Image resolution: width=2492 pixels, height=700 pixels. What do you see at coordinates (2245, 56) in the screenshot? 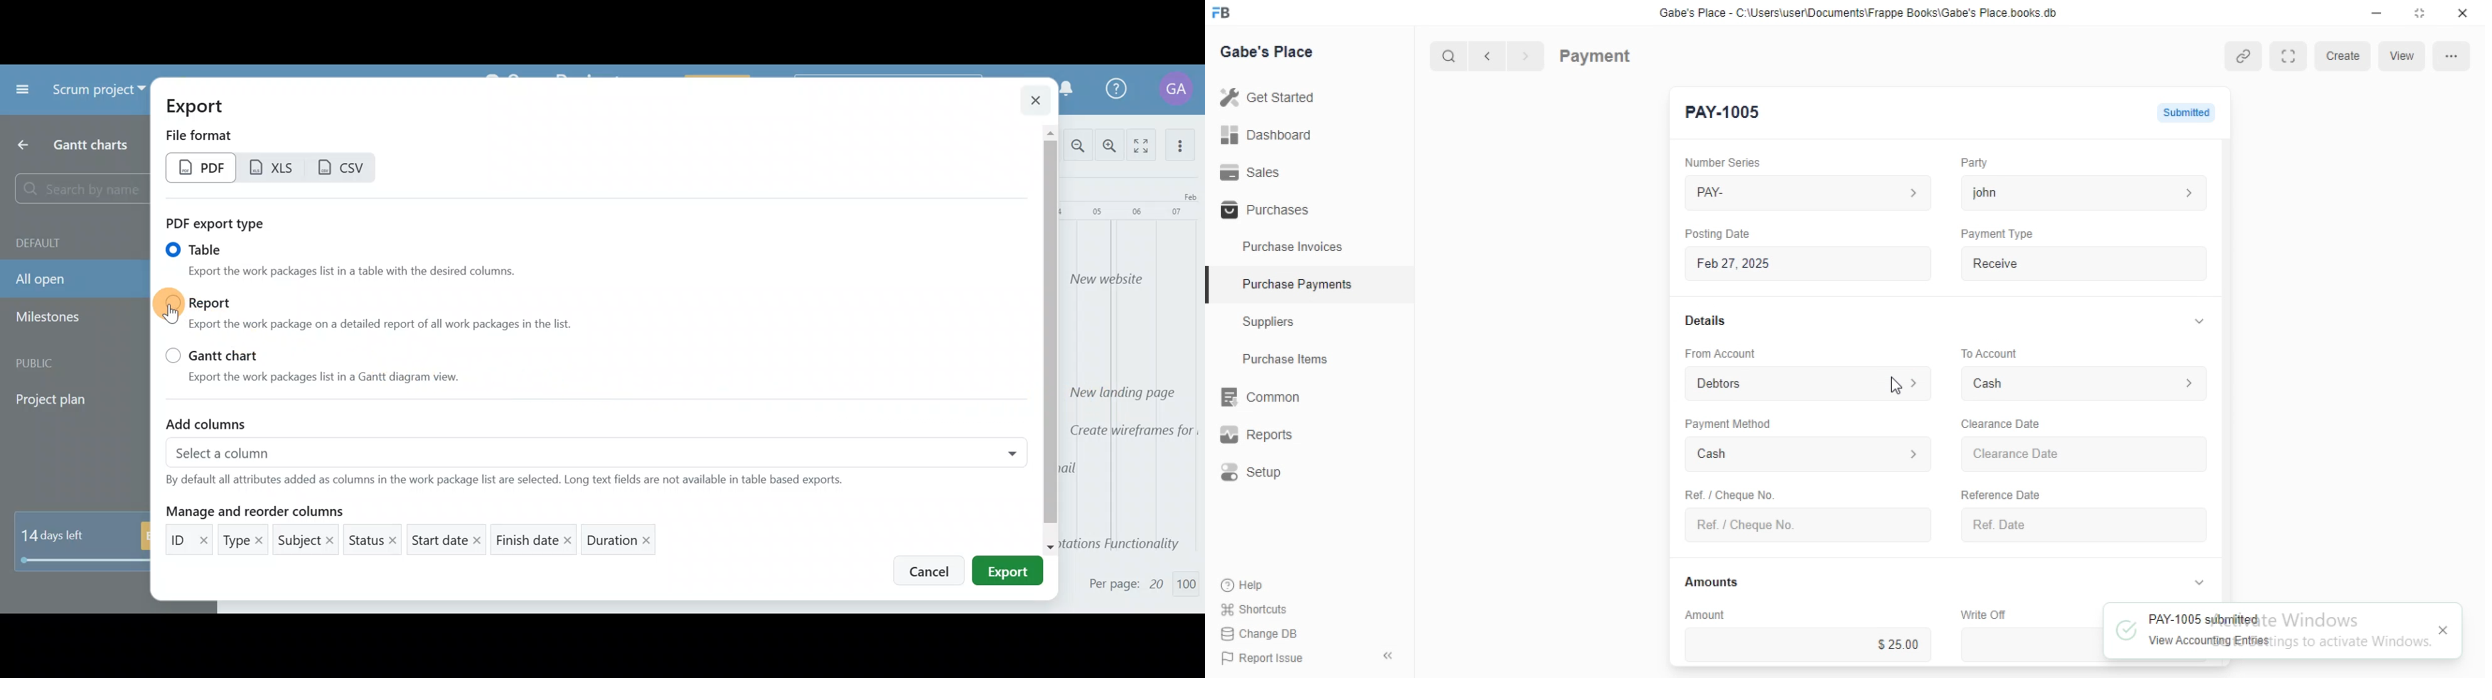
I see `link` at bounding box center [2245, 56].